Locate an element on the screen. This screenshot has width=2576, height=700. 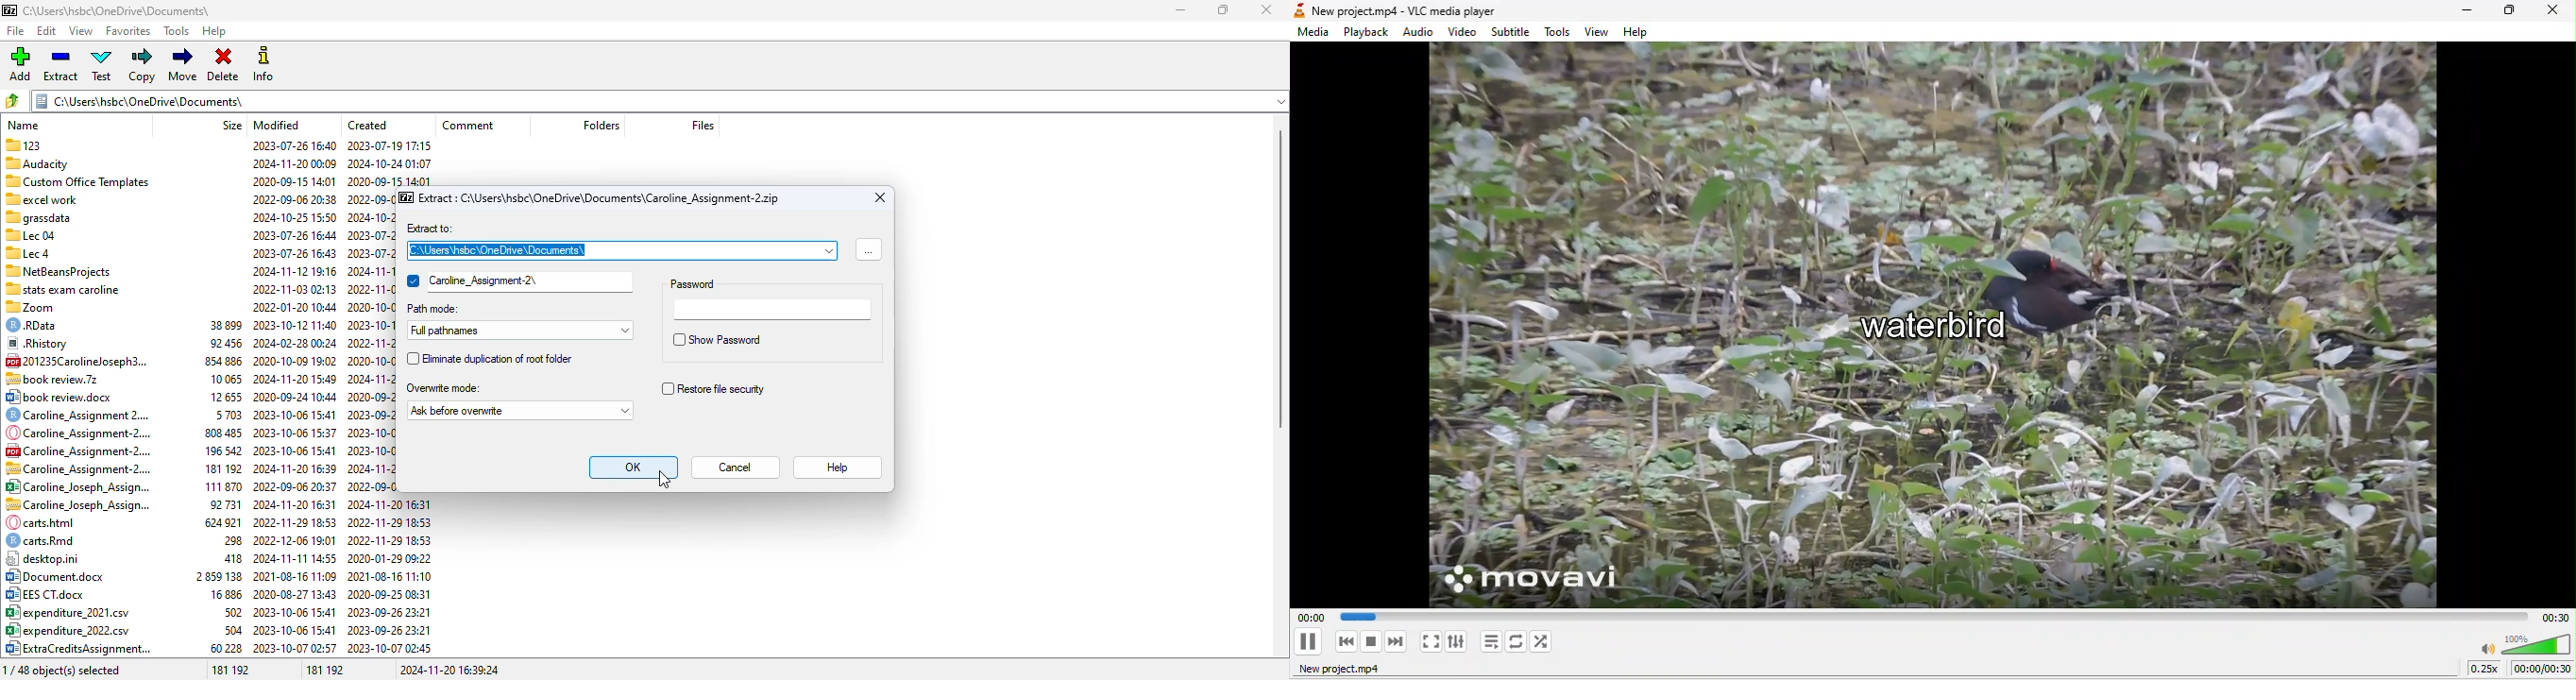
created is located at coordinates (368, 125).